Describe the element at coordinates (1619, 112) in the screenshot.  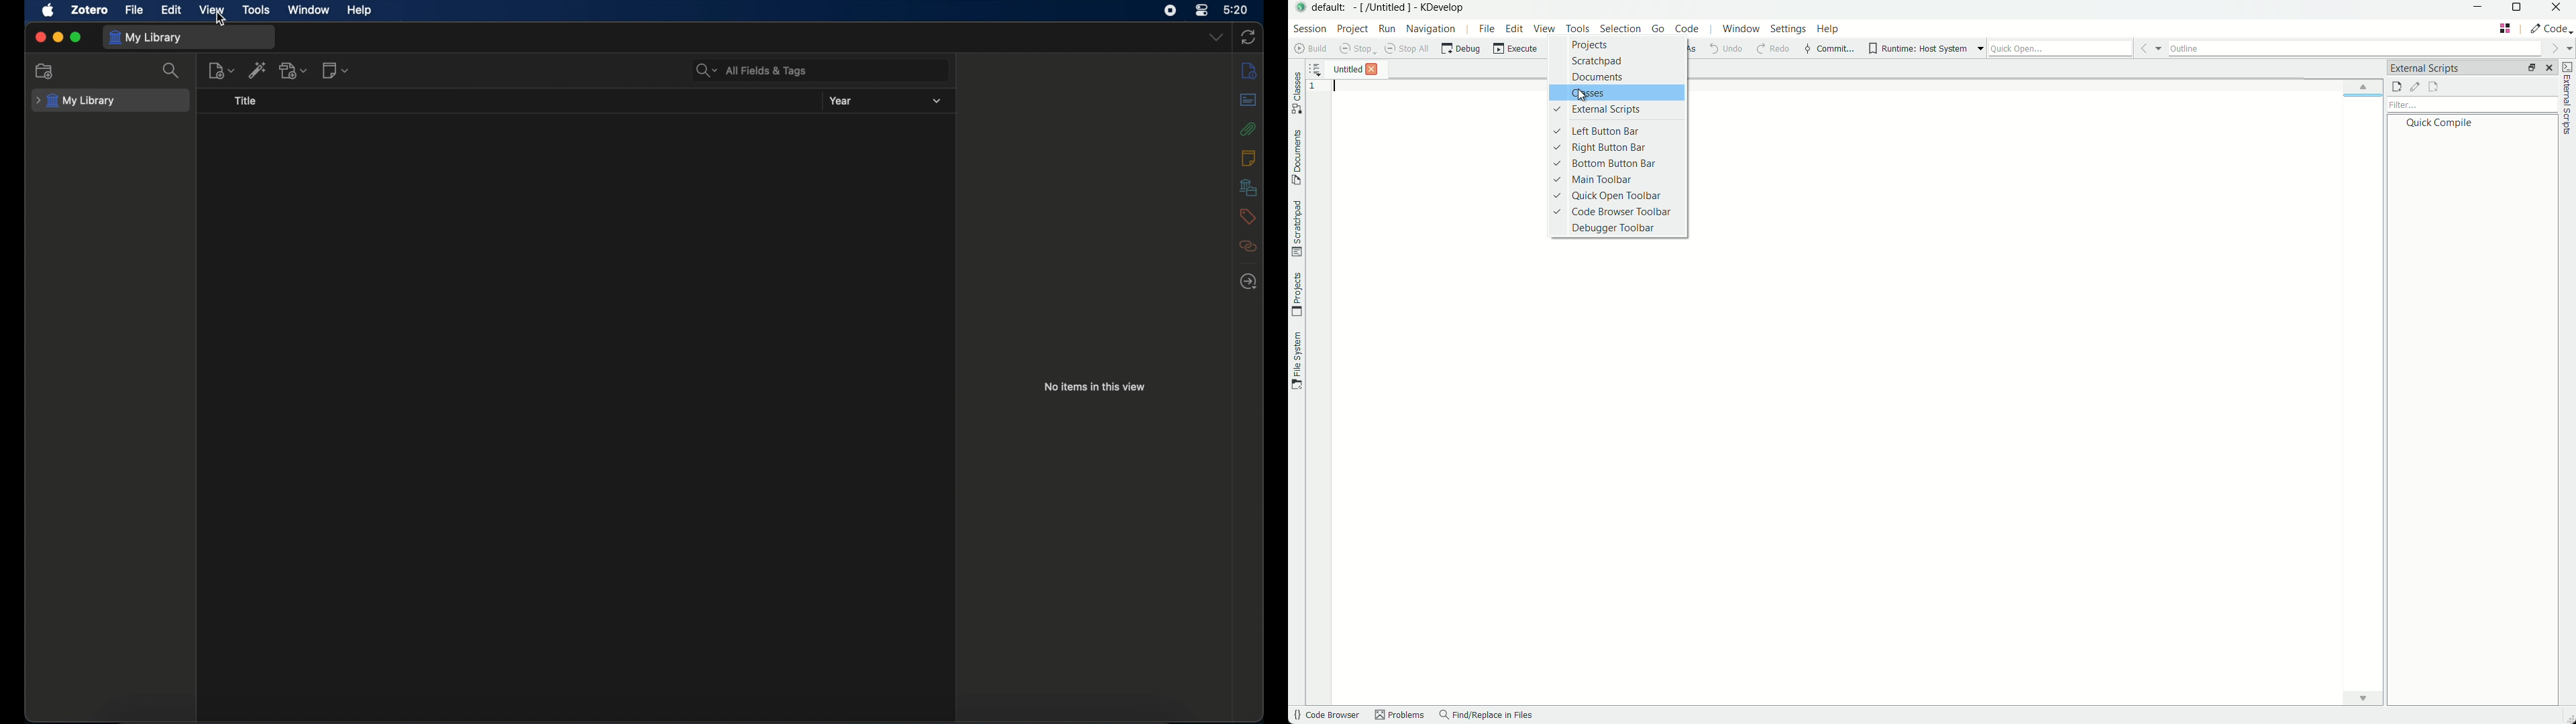
I see `external scripts` at that location.